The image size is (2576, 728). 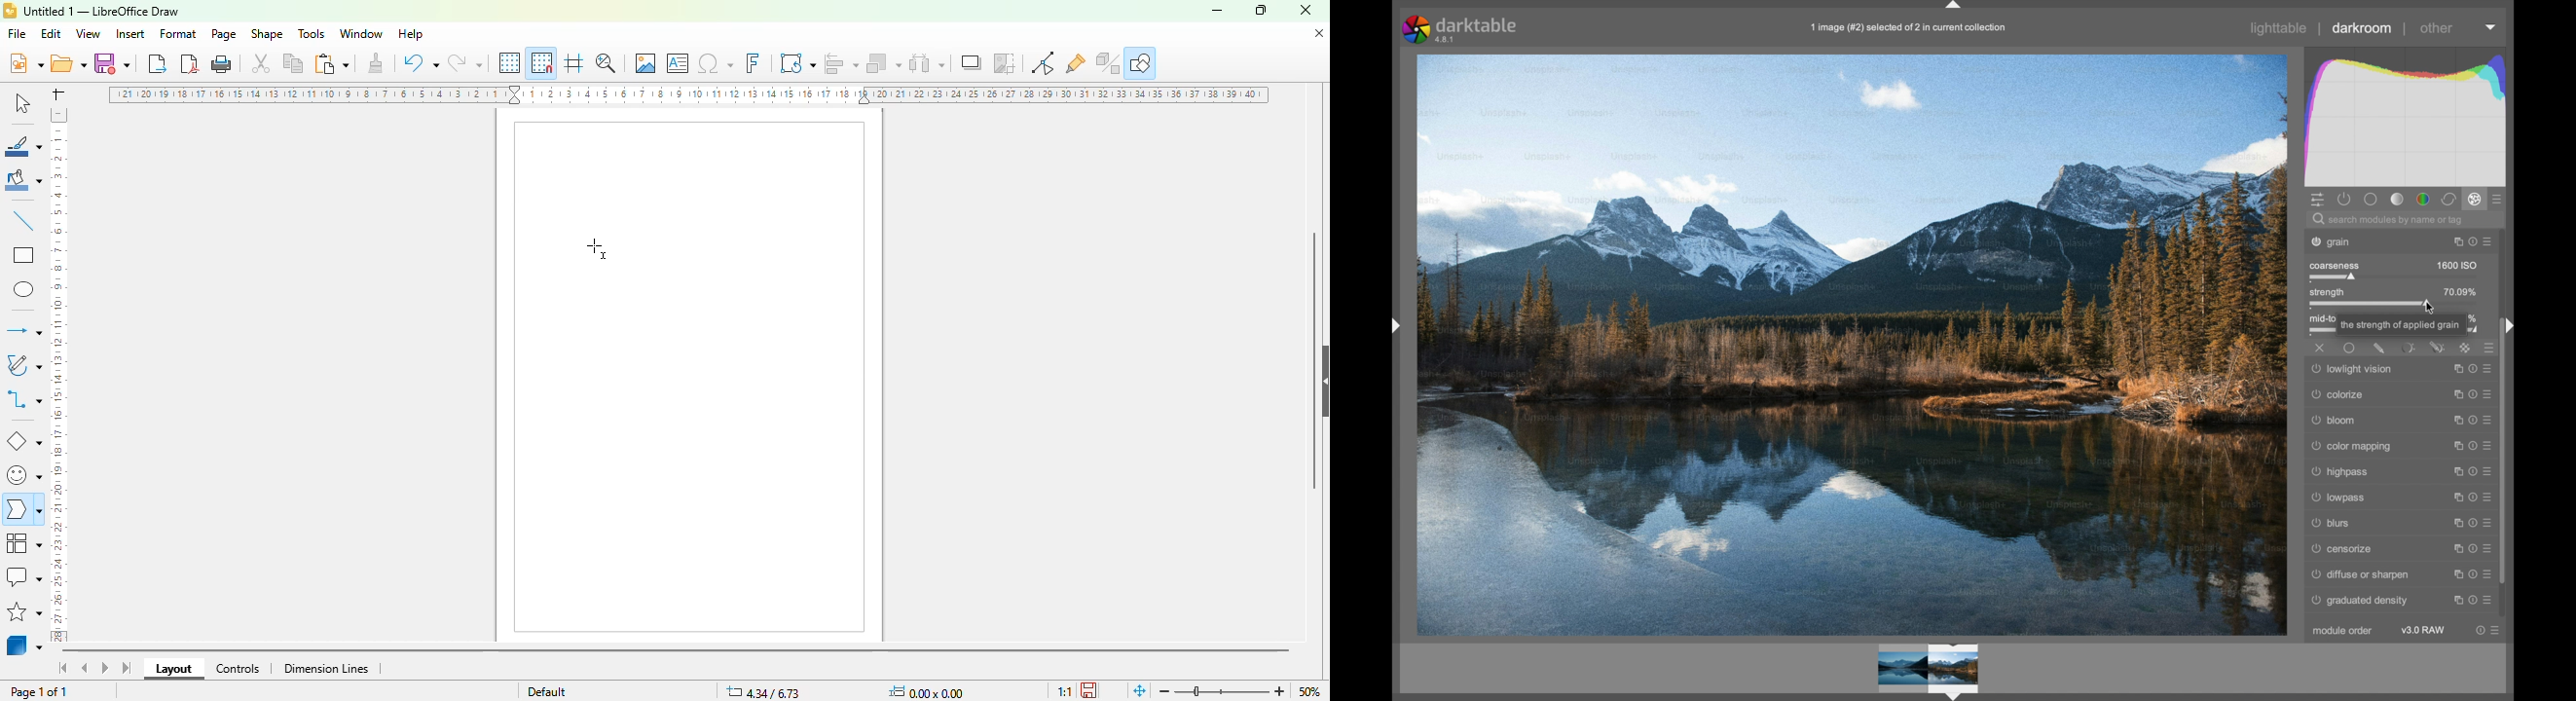 I want to click on reset parameters, so click(x=2473, y=241).